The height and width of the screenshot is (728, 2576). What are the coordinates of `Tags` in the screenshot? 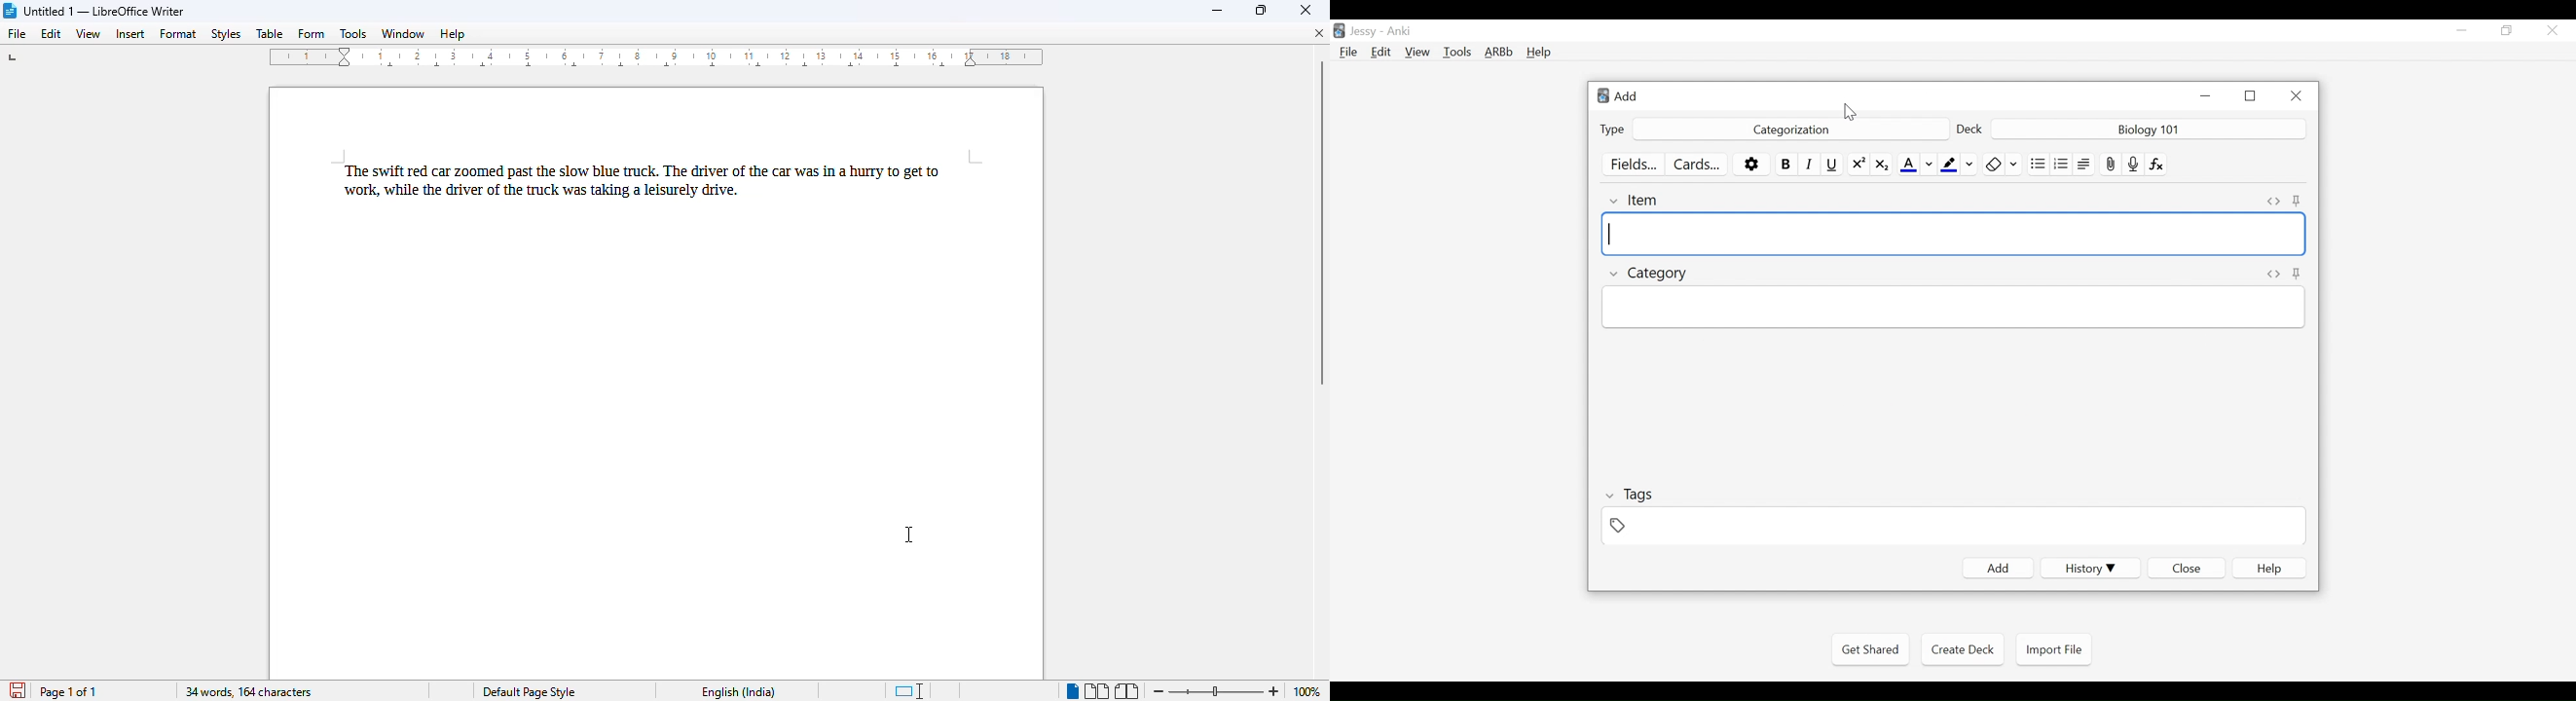 It's located at (1628, 497).